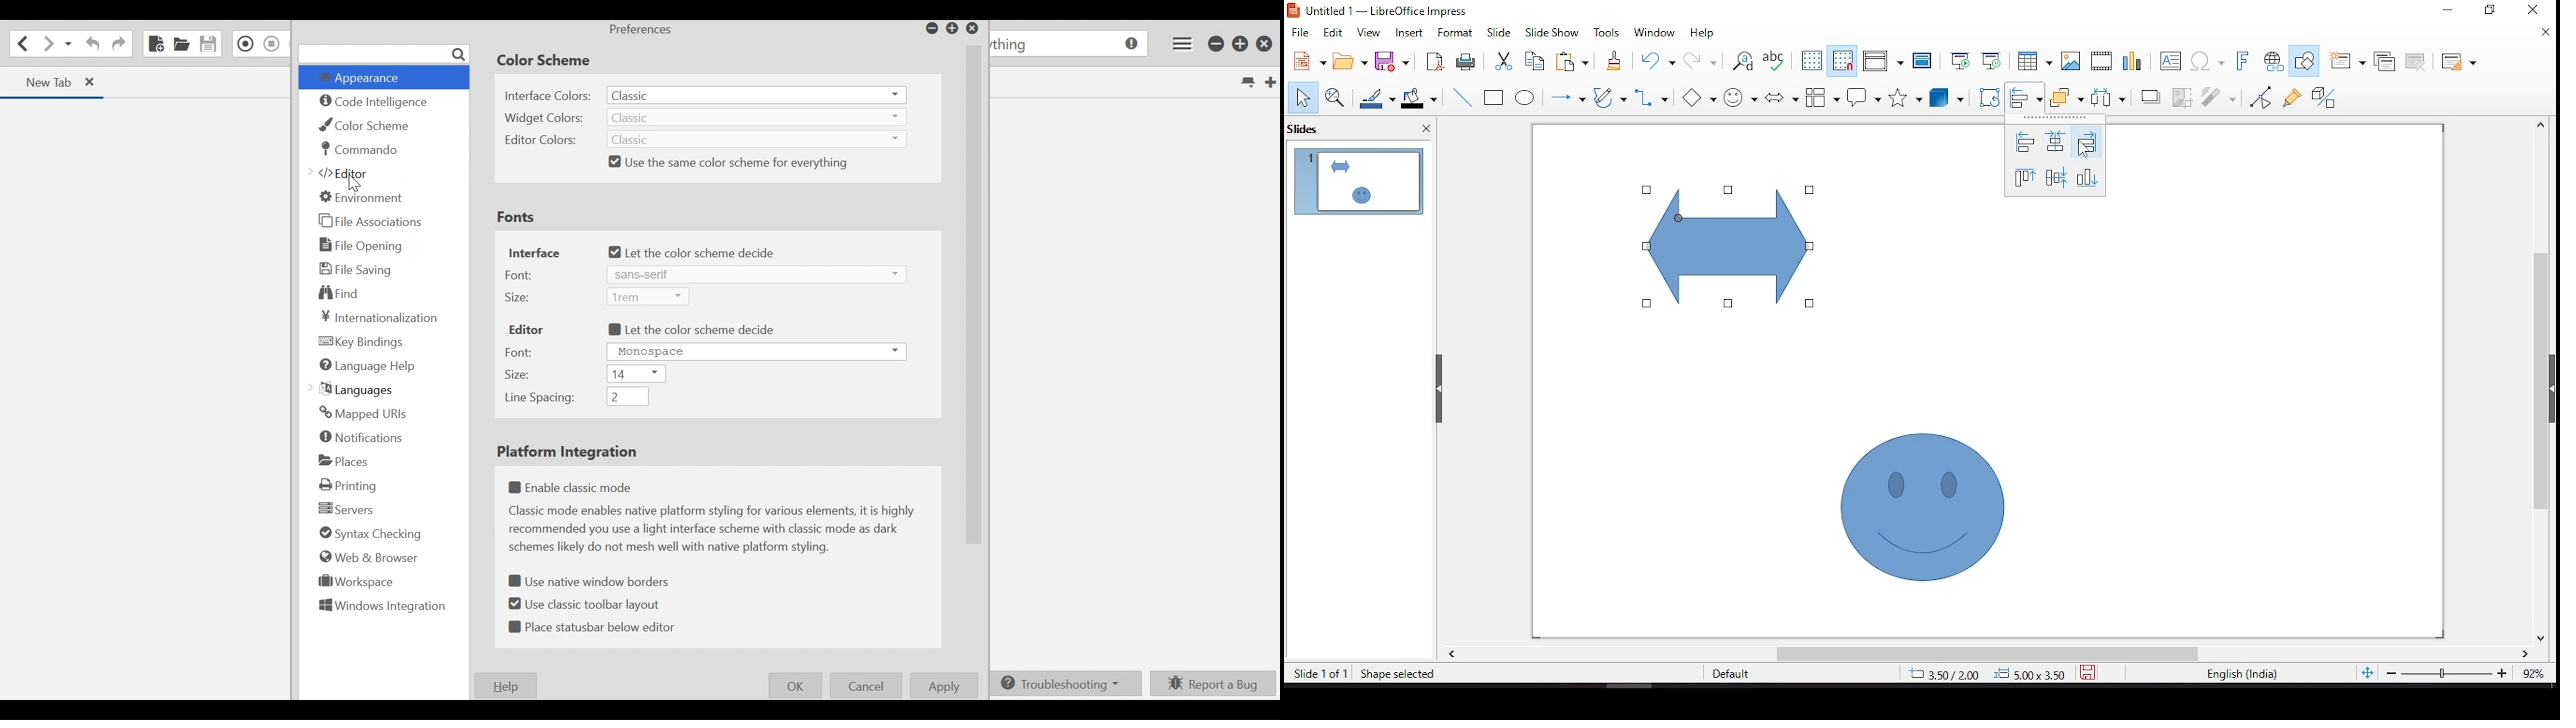 The width and height of the screenshot is (2576, 728). Describe the element at coordinates (1578, 63) in the screenshot. I see `paste` at that location.